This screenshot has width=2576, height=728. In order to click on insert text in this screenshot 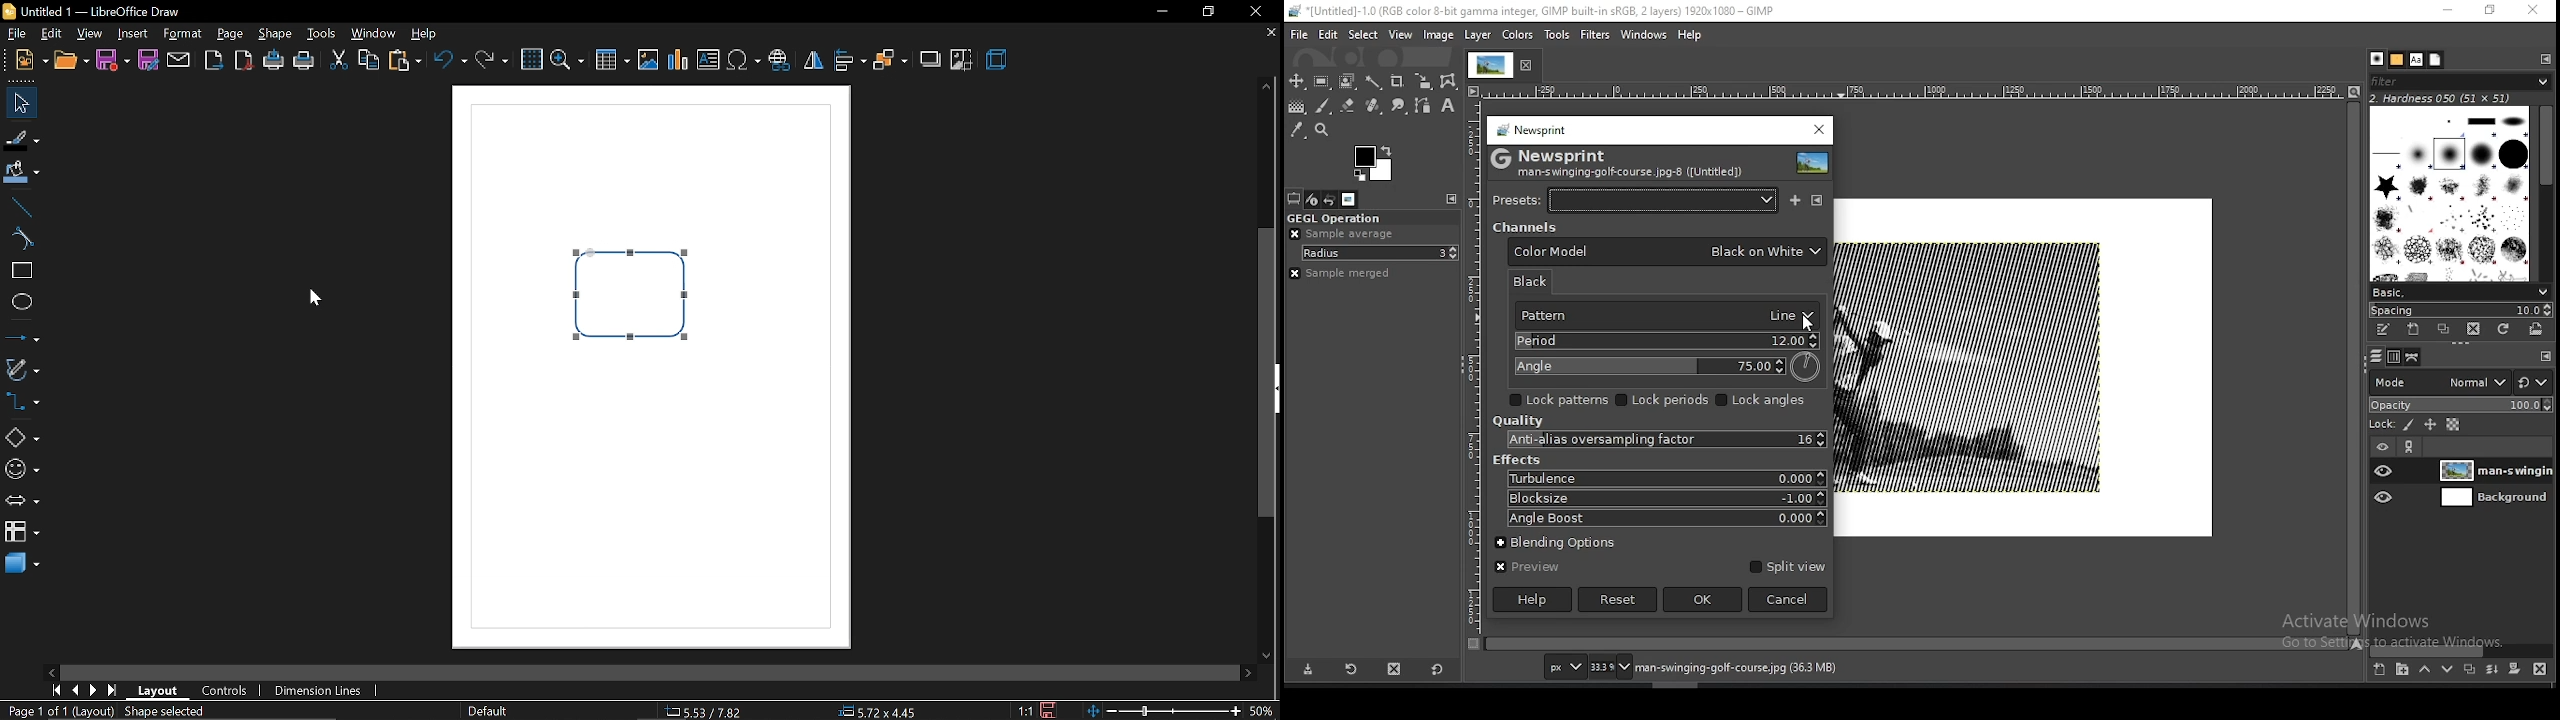, I will do `click(710, 60)`.